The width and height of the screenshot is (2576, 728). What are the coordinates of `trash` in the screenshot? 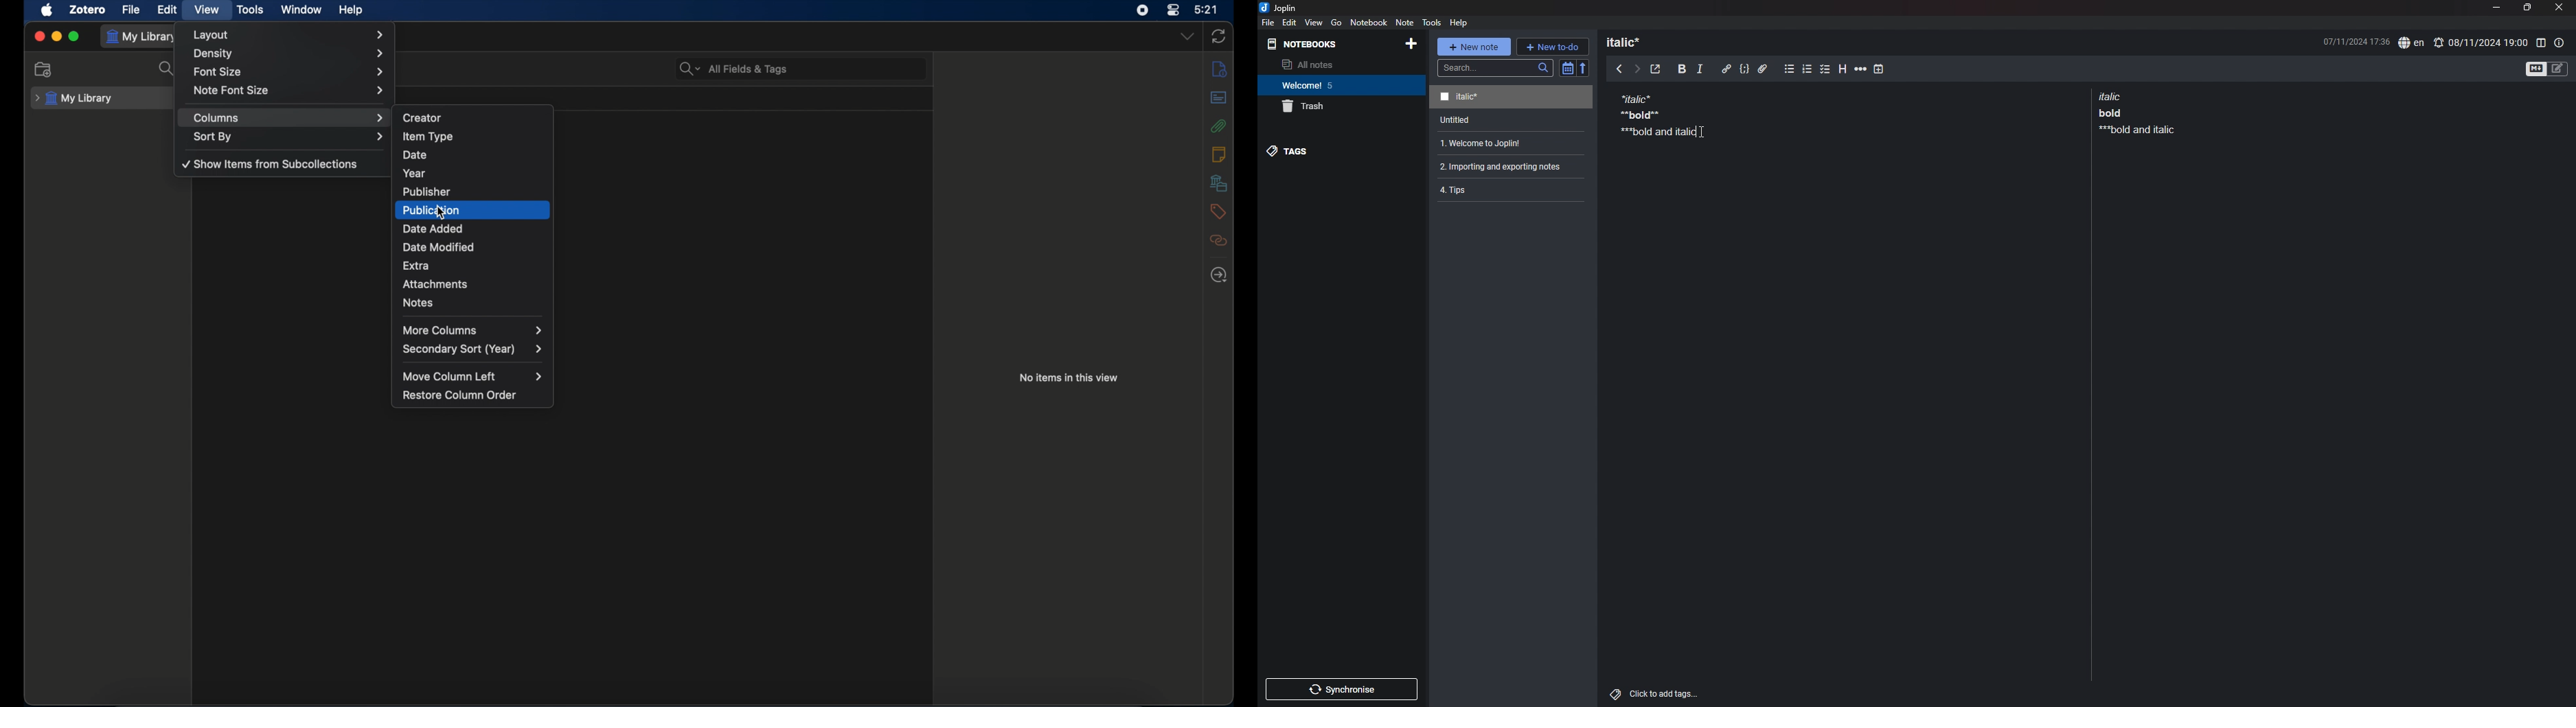 It's located at (1342, 106).